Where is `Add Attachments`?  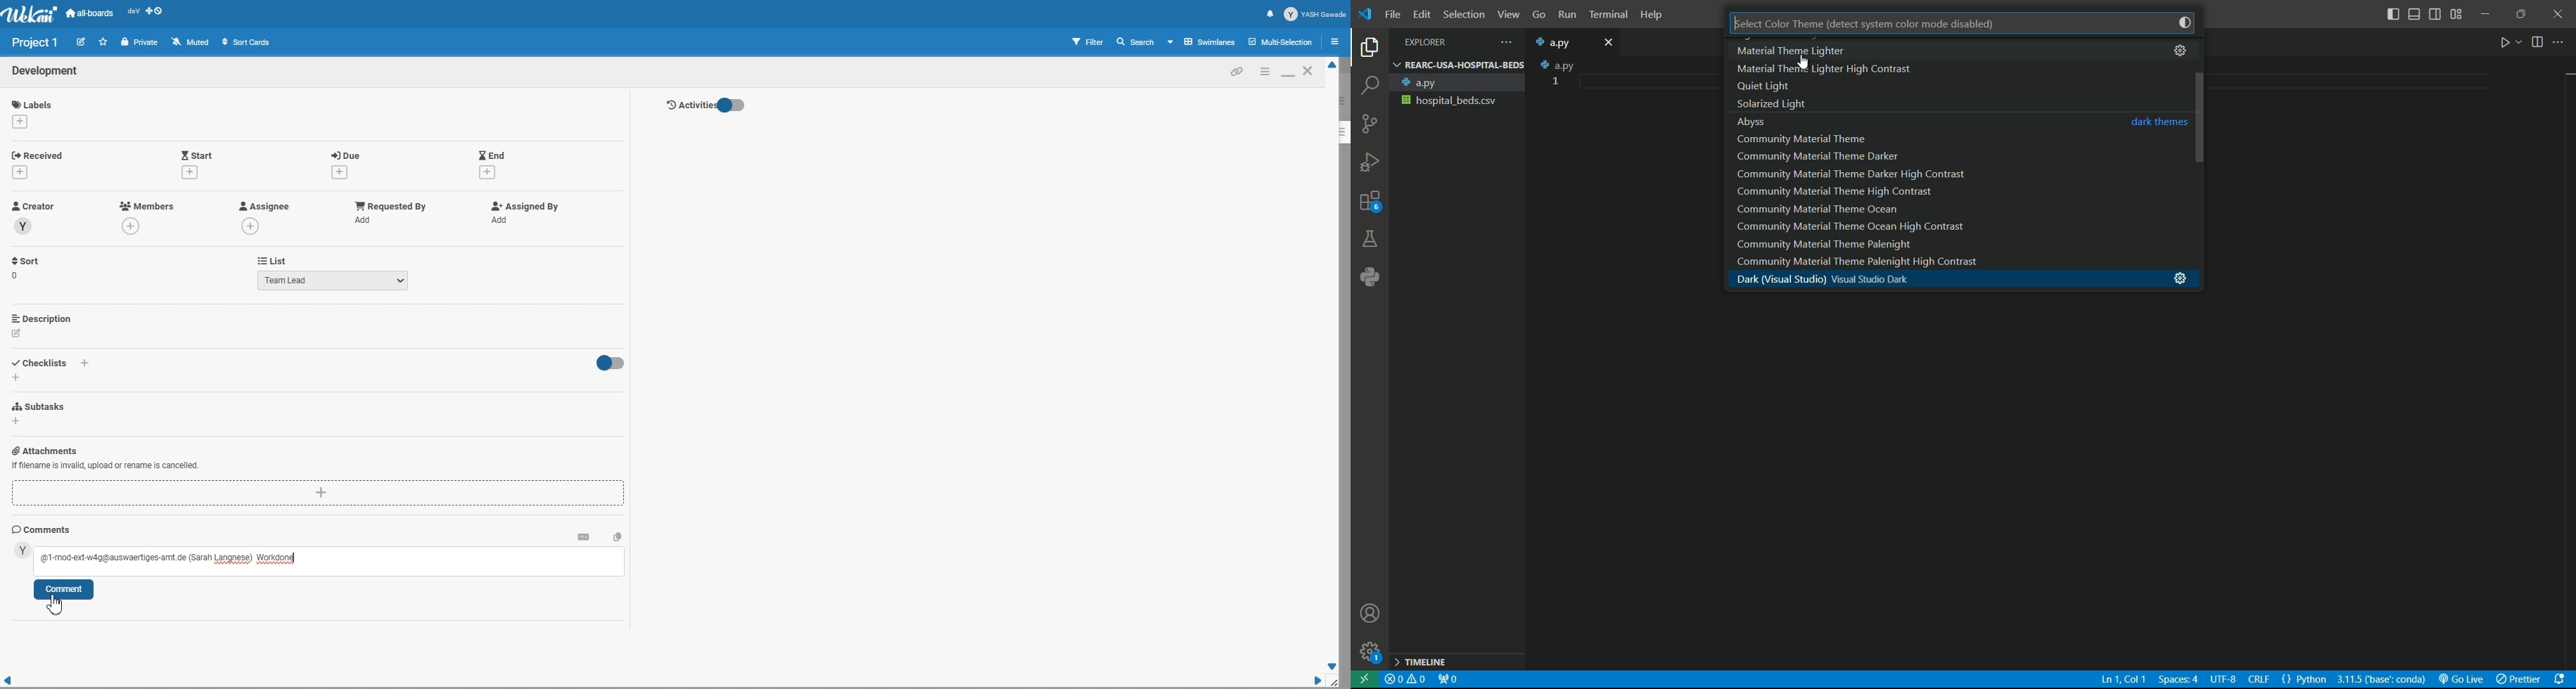 Add Attachments is located at coordinates (44, 450).